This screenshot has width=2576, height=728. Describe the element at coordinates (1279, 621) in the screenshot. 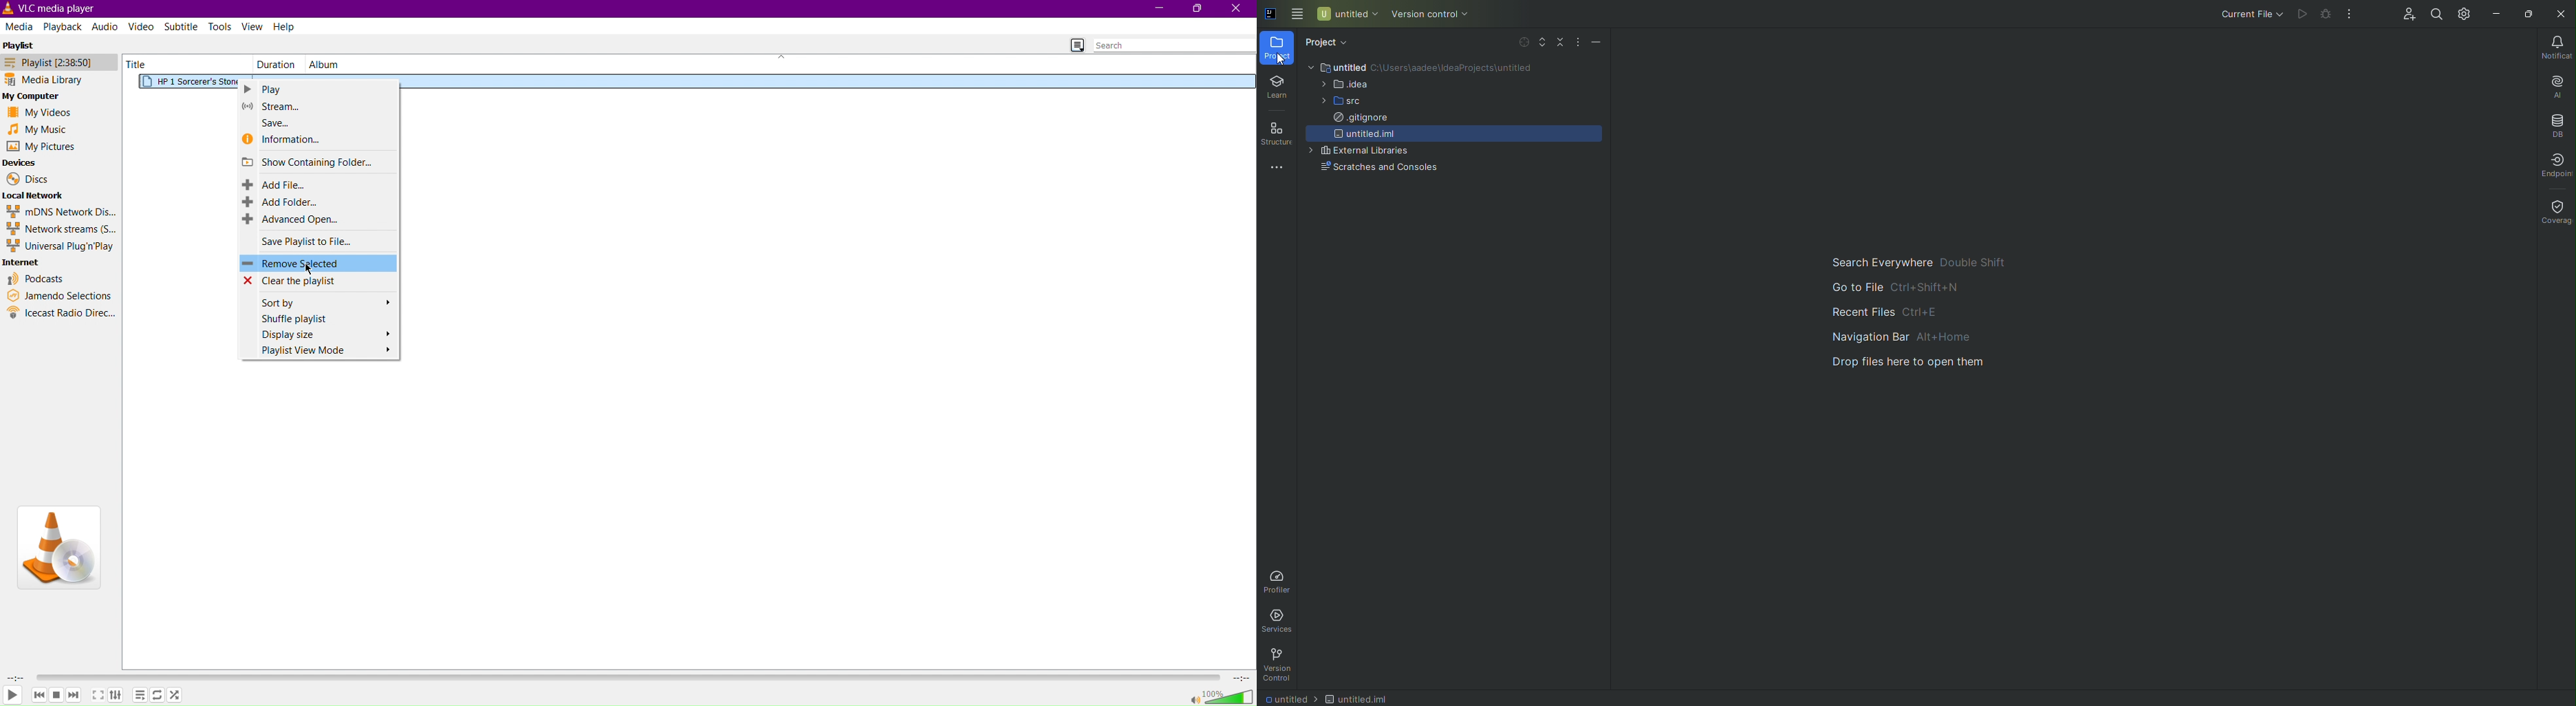

I see `Services` at that location.